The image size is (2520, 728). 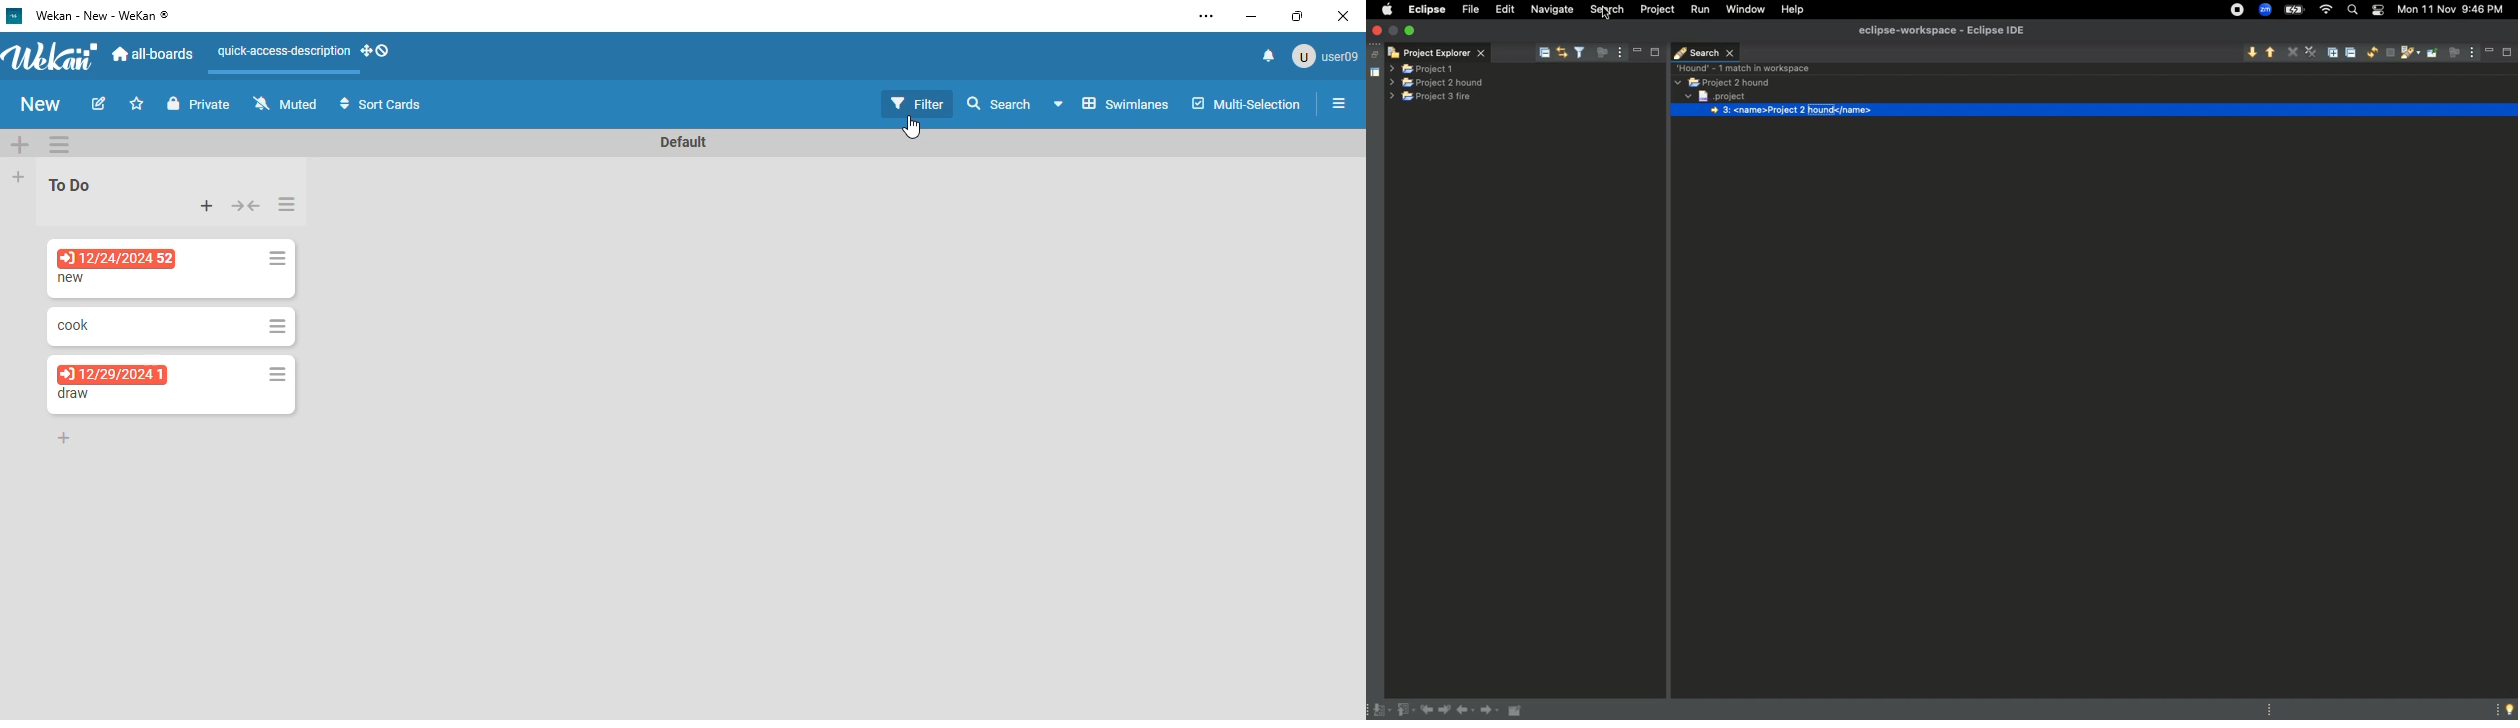 What do you see at coordinates (1942, 30) in the screenshot?
I see `eclipse-workspace - Eclipse IDE` at bounding box center [1942, 30].